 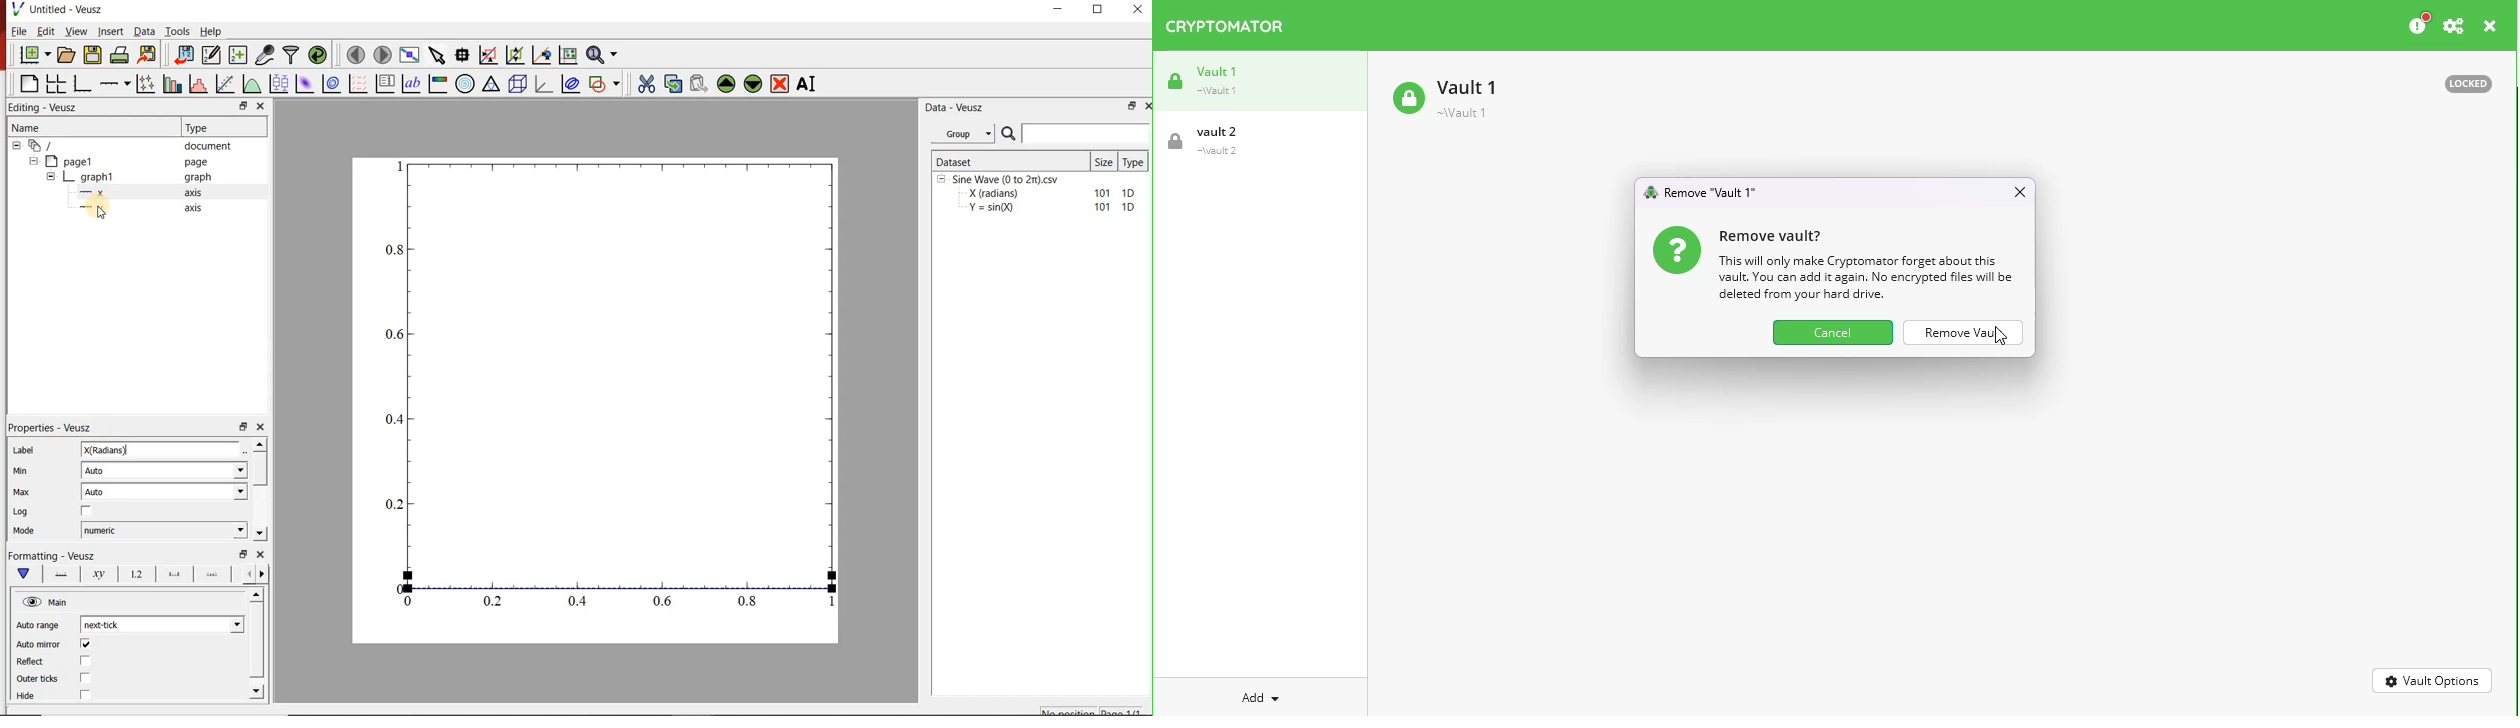 I want to click on open document, so click(x=67, y=55).